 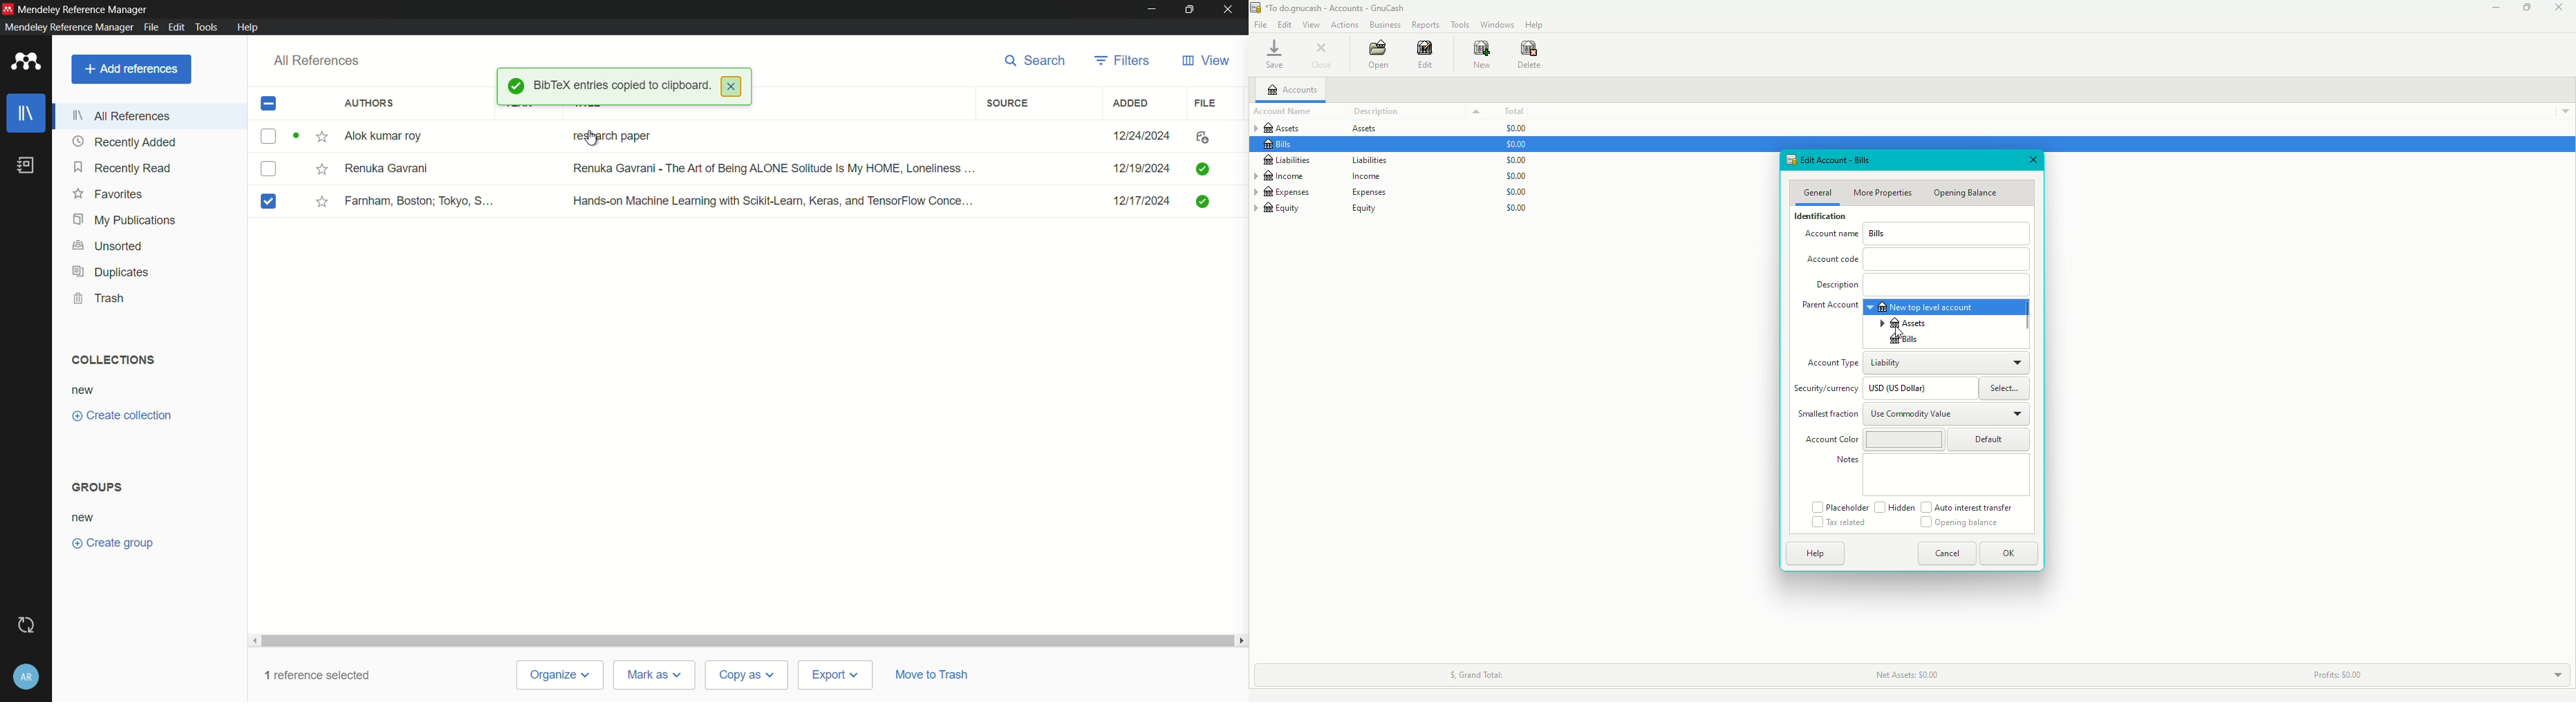 I want to click on Mark it star, so click(x=319, y=170).